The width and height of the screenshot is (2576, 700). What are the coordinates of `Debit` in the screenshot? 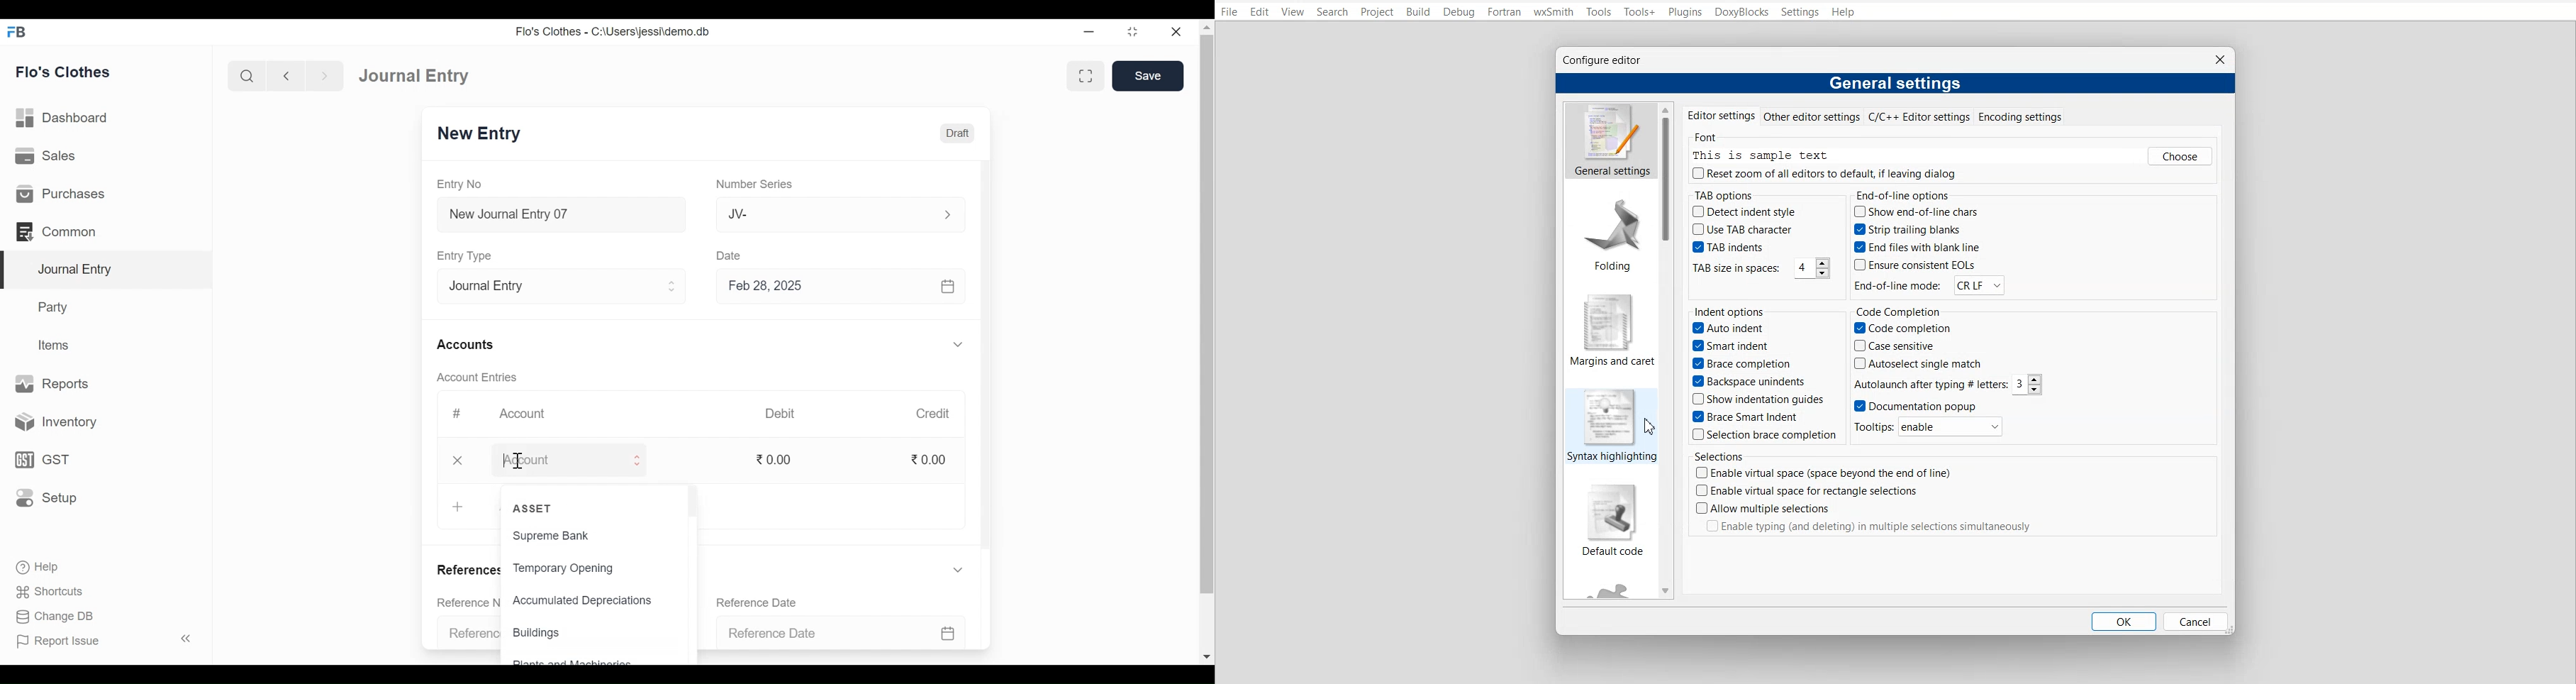 It's located at (781, 414).